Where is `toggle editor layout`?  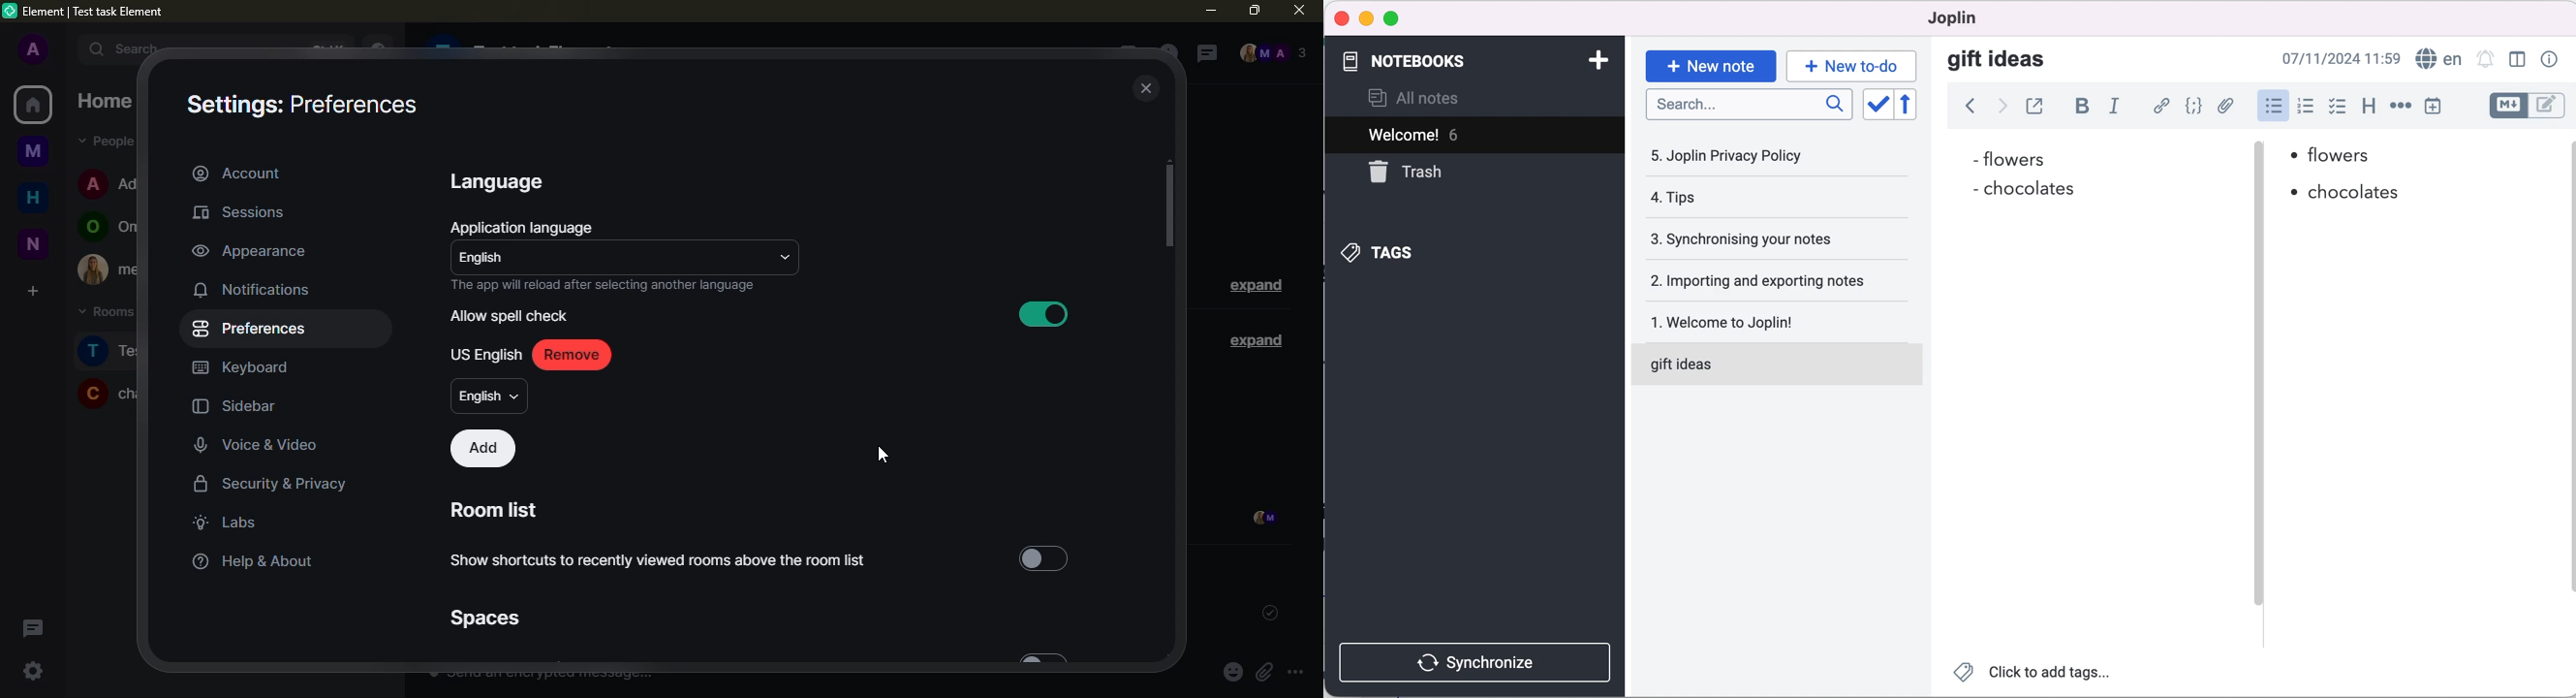
toggle editor layout is located at coordinates (2517, 60).